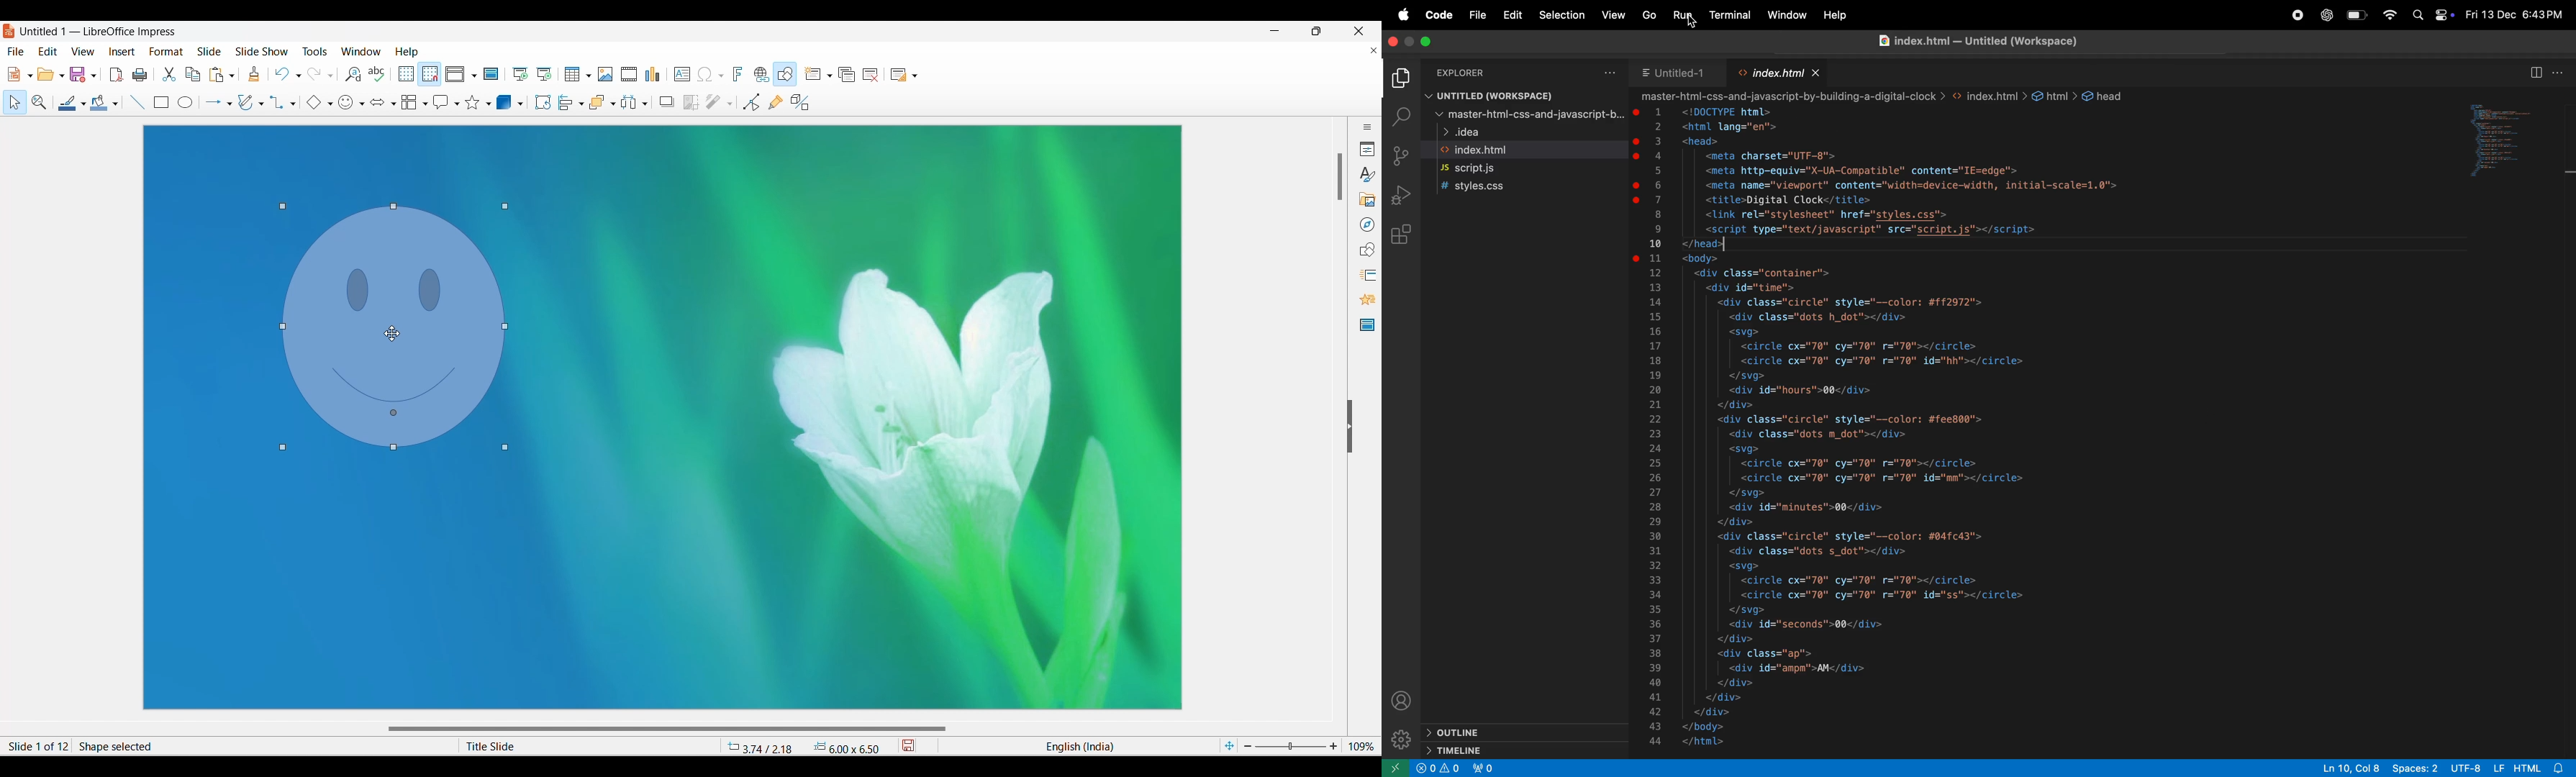 The image size is (2576, 784). What do you see at coordinates (99, 30) in the screenshot?
I see `Untitled 1 - LibreOffice Impress` at bounding box center [99, 30].